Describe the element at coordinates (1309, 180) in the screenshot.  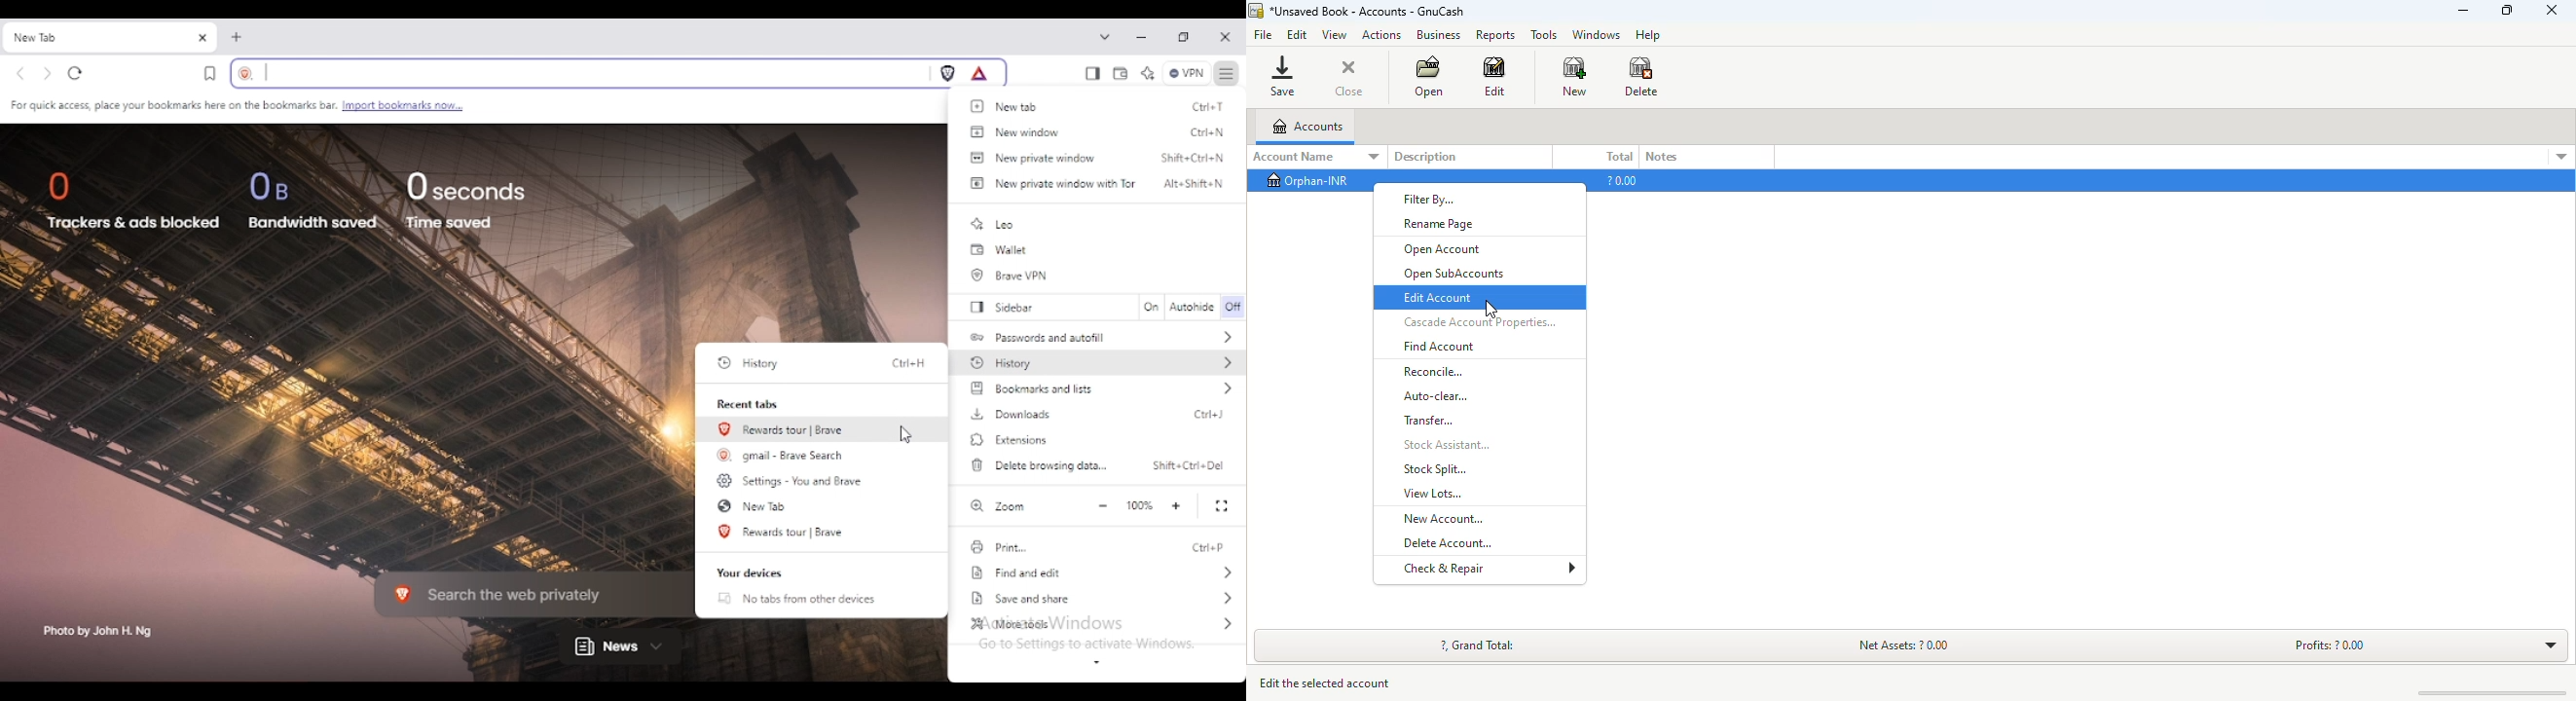
I see `orphan-INR` at that location.